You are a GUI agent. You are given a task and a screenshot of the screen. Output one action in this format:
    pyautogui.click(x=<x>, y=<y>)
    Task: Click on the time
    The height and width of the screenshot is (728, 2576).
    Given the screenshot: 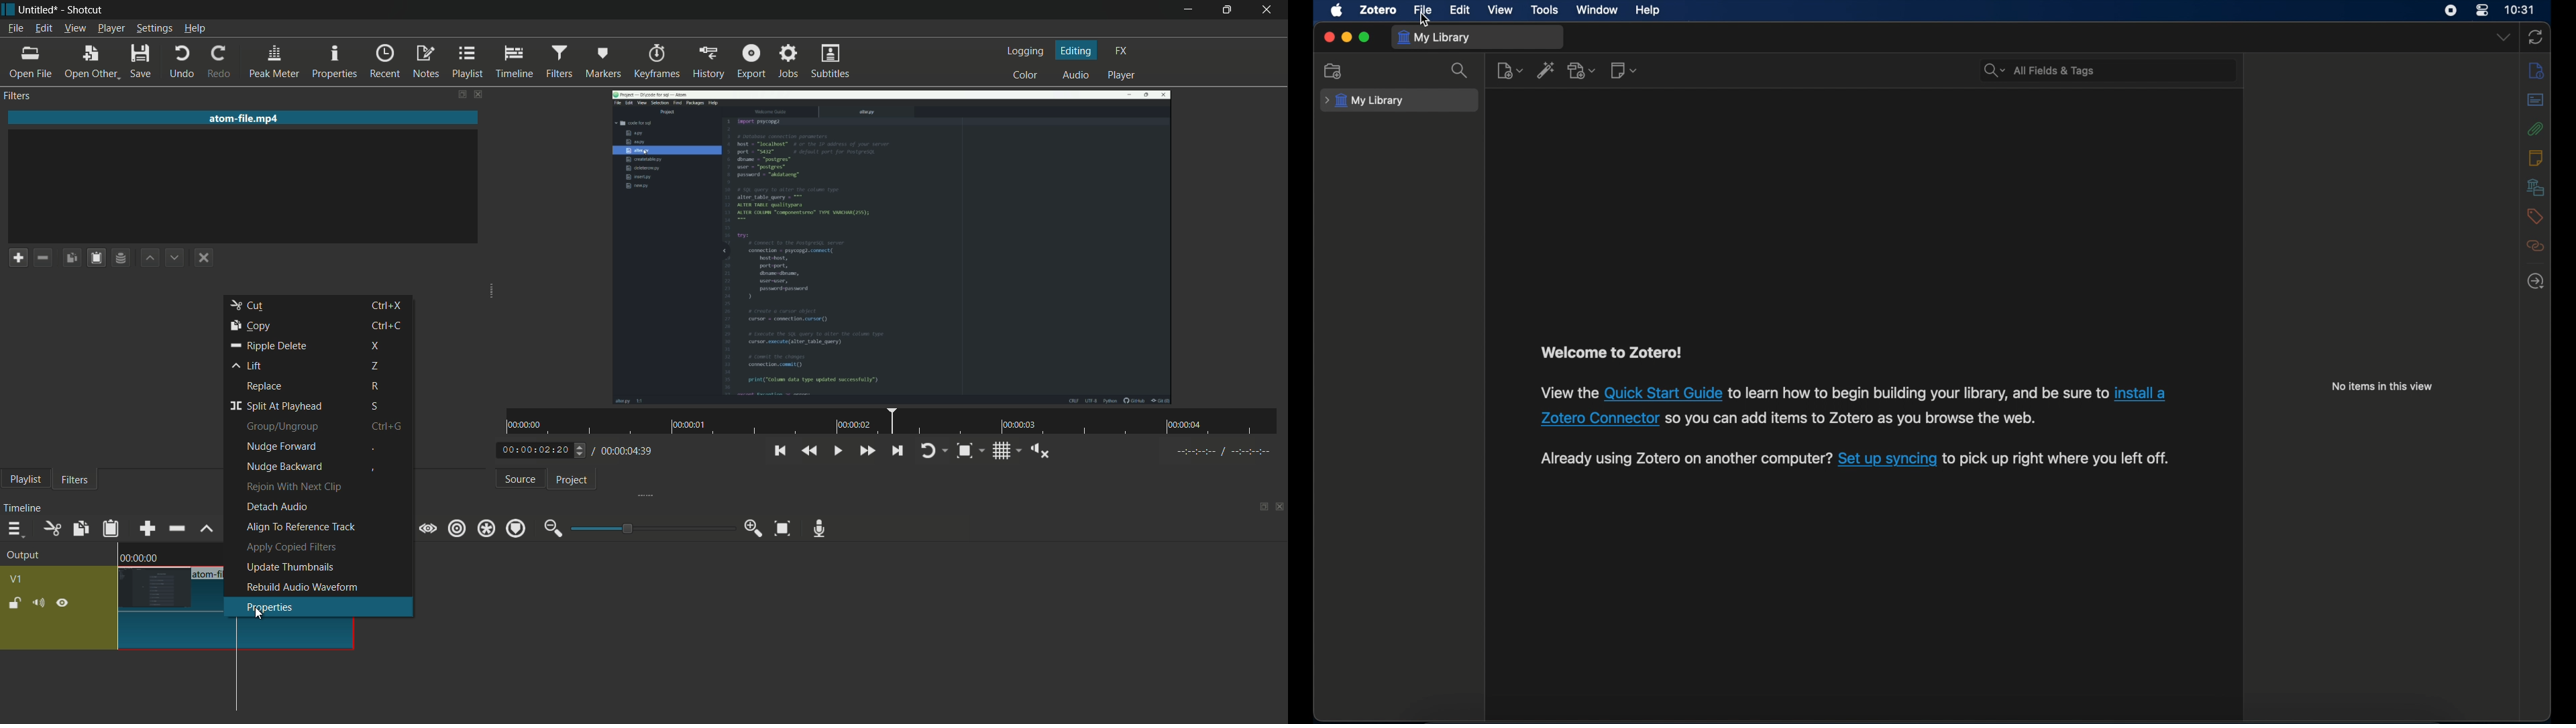 What is the action you would take?
    pyautogui.click(x=2520, y=10)
    